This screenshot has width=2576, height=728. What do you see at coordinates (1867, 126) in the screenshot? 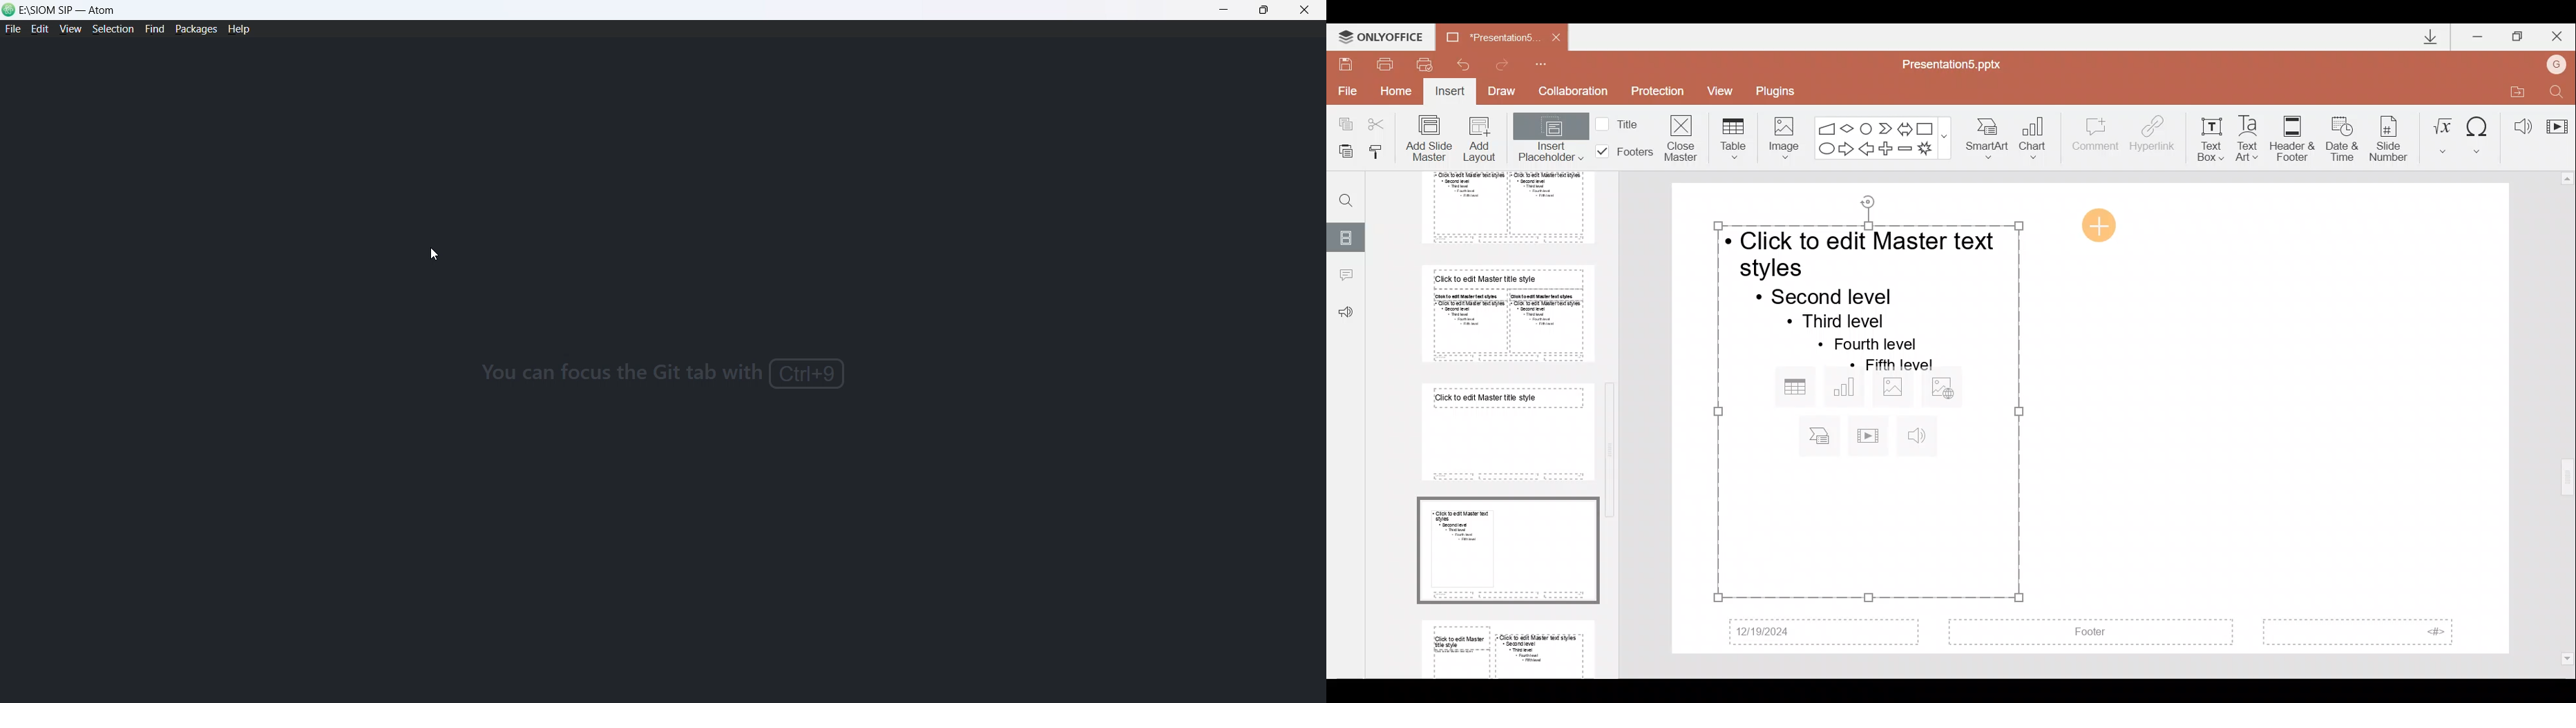
I see `Flowchart-connector` at bounding box center [1867, 126].